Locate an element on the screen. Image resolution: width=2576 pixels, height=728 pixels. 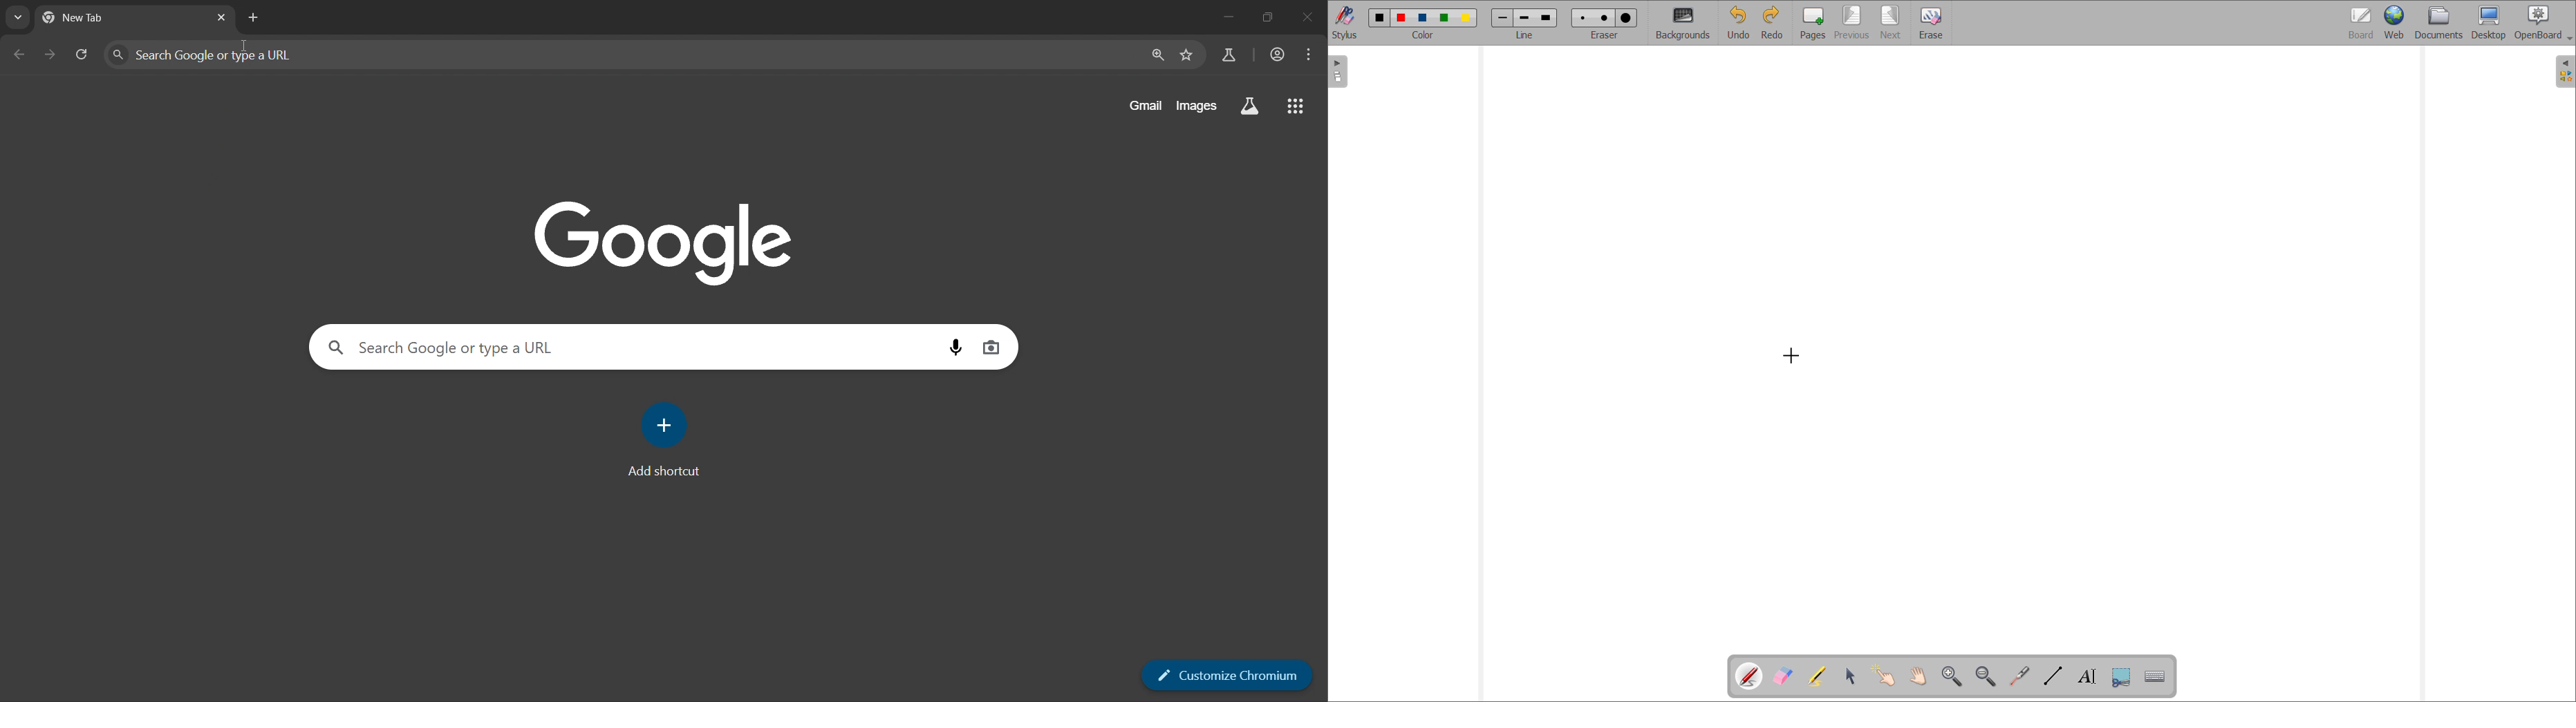
redo is located at coordinates (1773, 22).